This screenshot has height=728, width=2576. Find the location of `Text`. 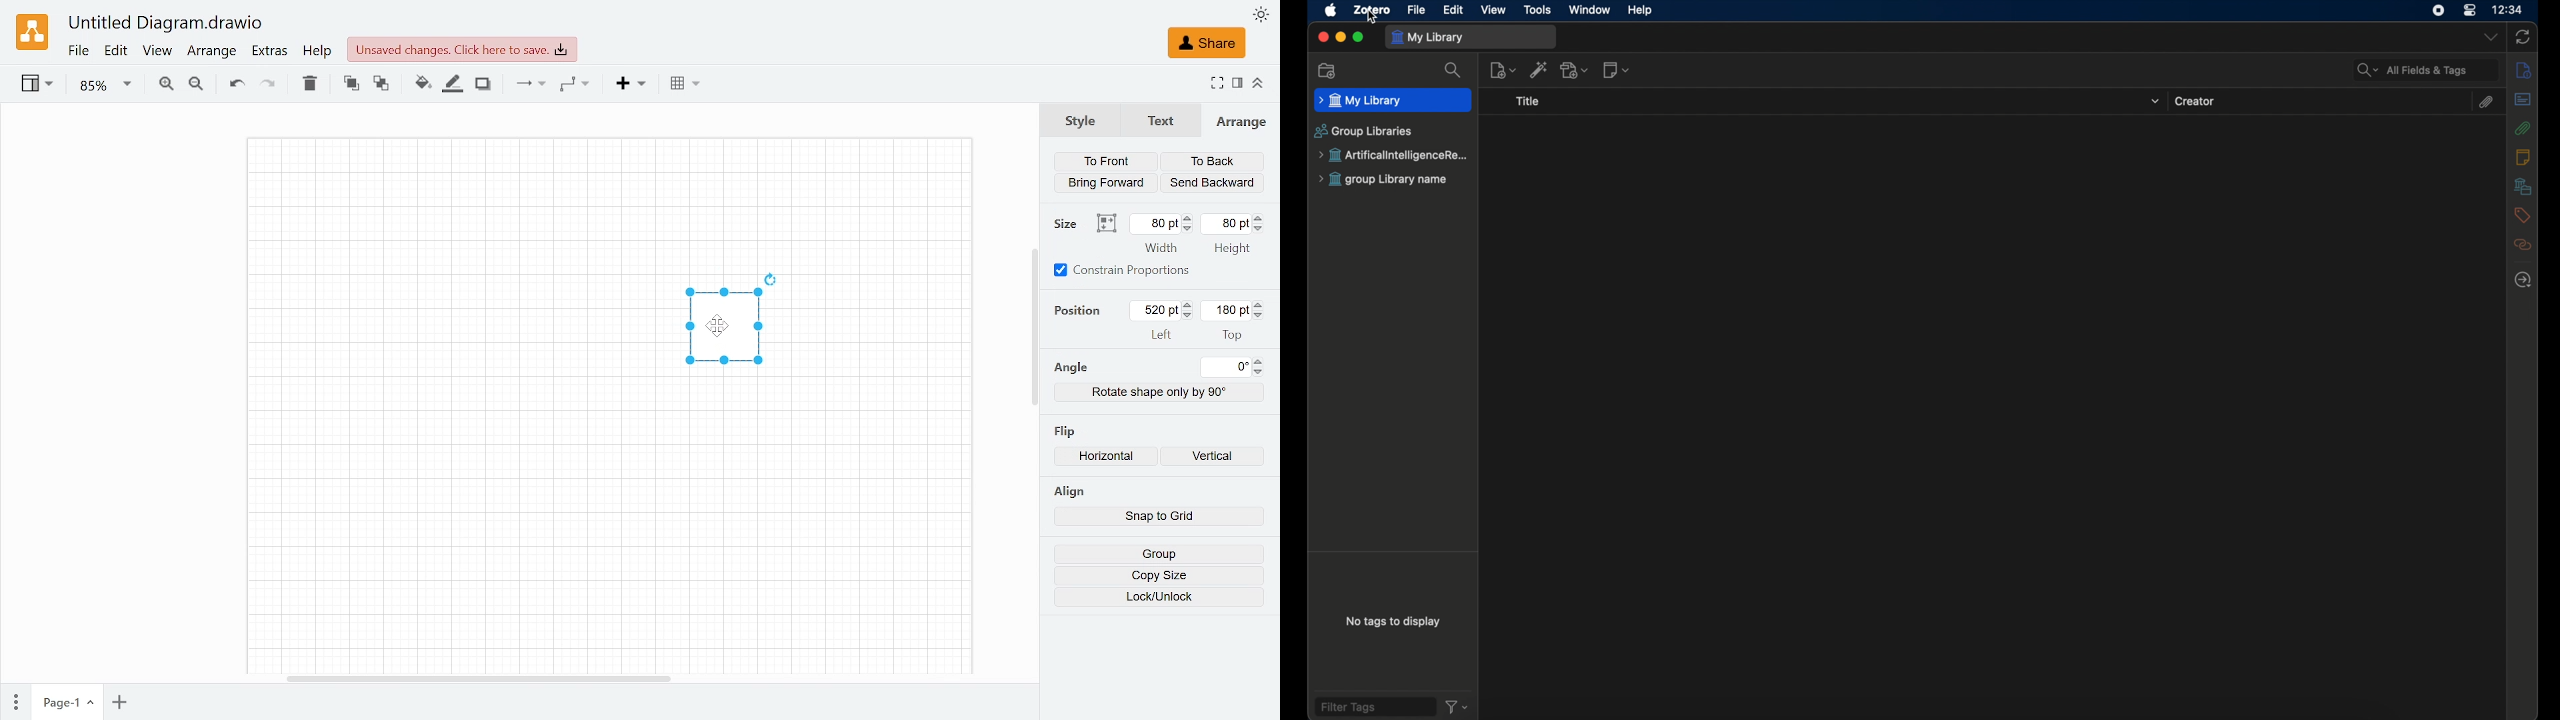

Text is located at coordinates (1157, 121).